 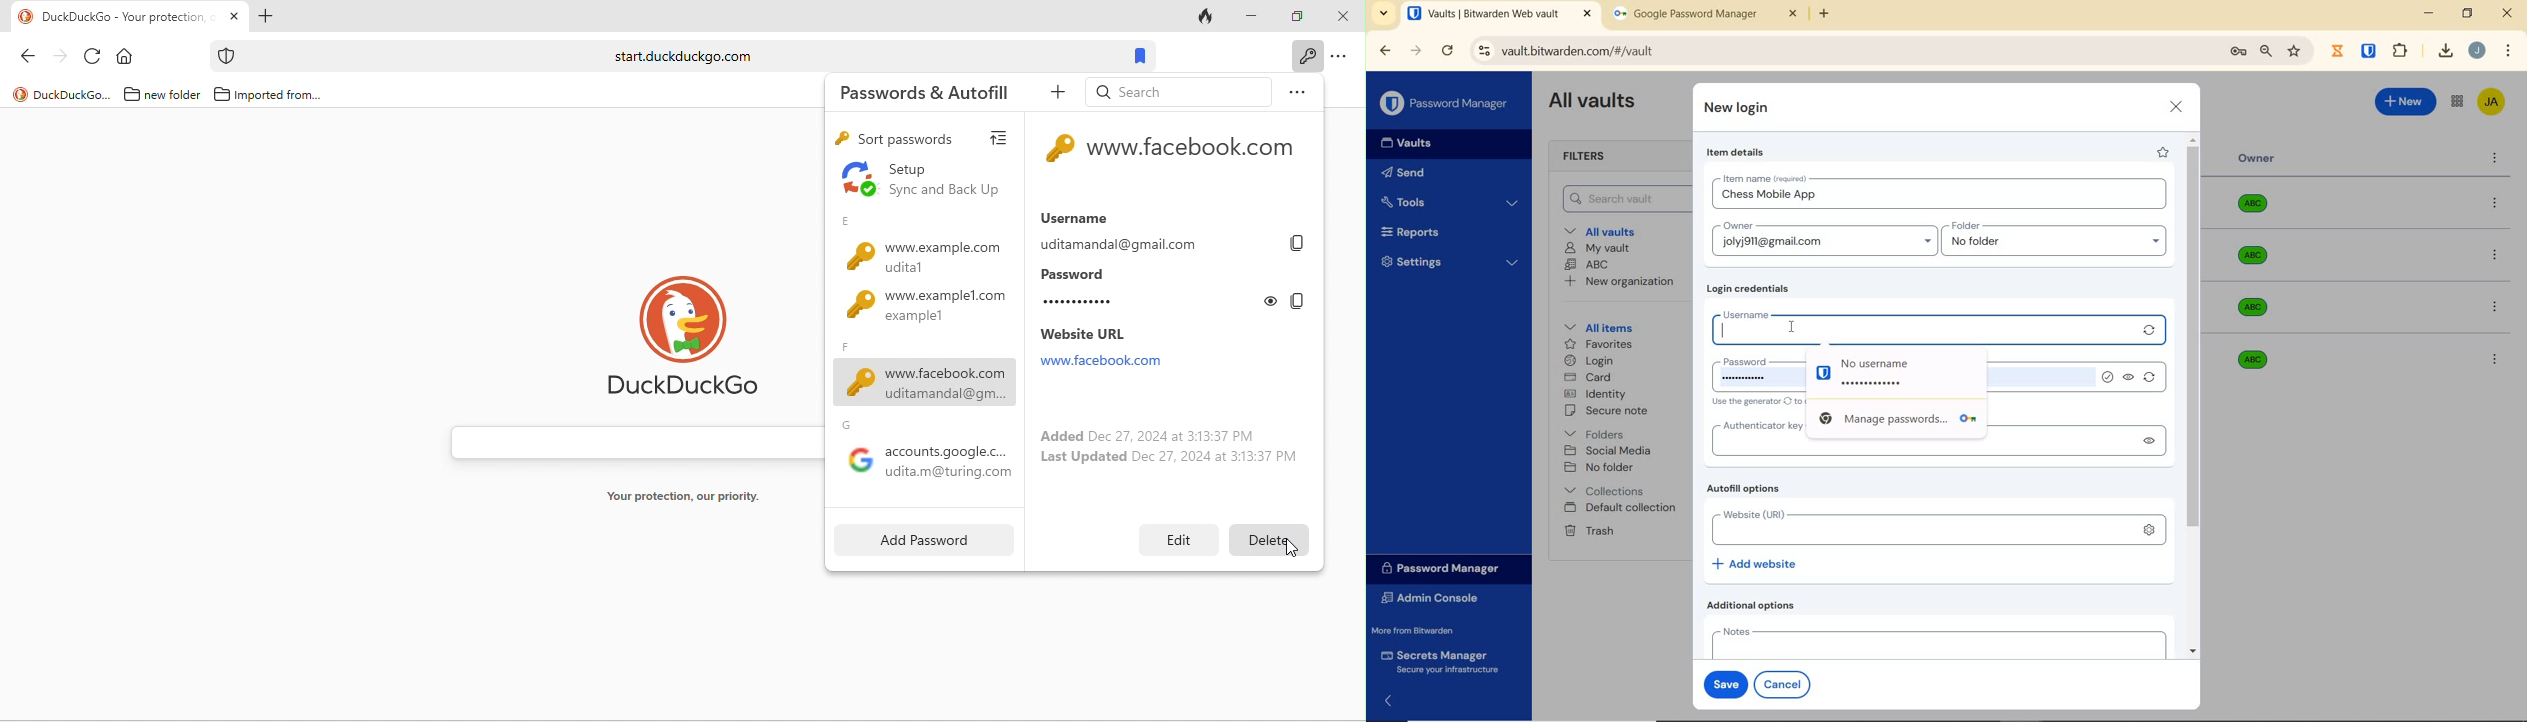 What do you see at coordinates (2467, 13) in the screenshot?
I see `restore` at bounding box center [2467, 13].